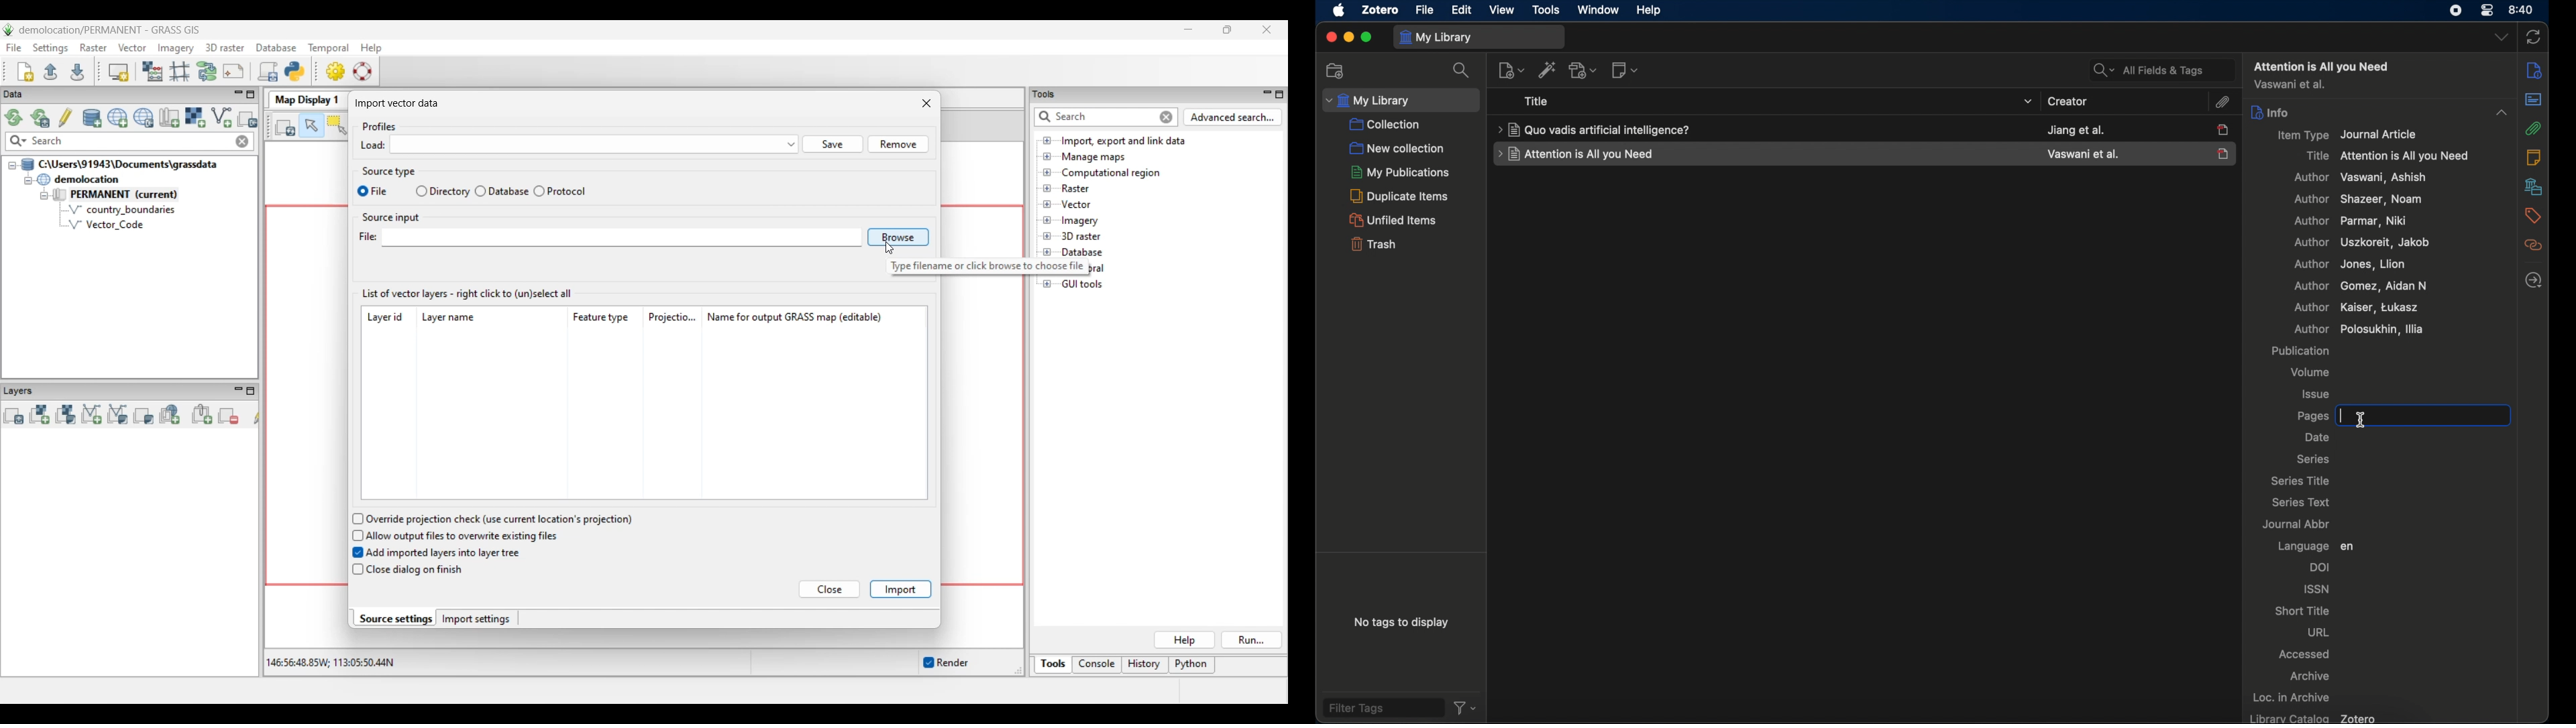 The width and height of the screenshot is (2576, 728). What do you see at coordinates (1383, 708) in the screenshot?
I see `filter tags field` at bounding box center [1383, 708].